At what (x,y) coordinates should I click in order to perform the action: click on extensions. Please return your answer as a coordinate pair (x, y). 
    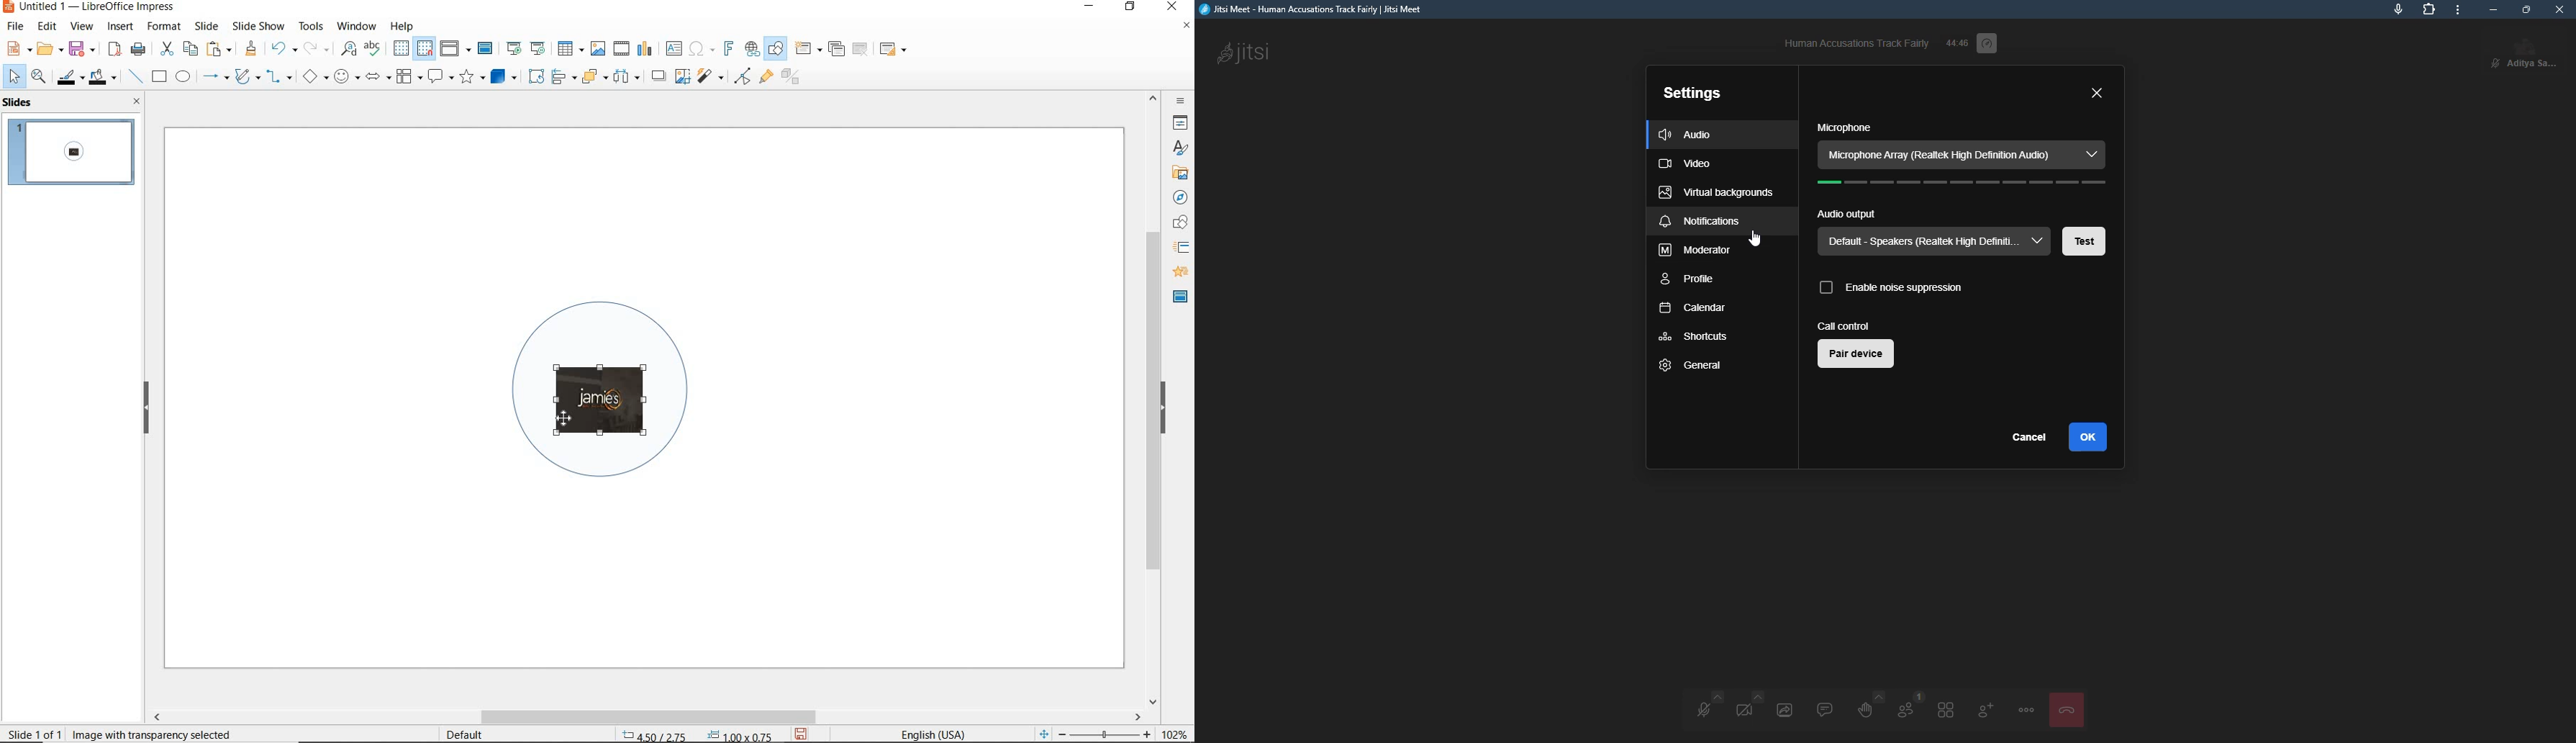
    Looking at the image, I should click on (2427, 9).